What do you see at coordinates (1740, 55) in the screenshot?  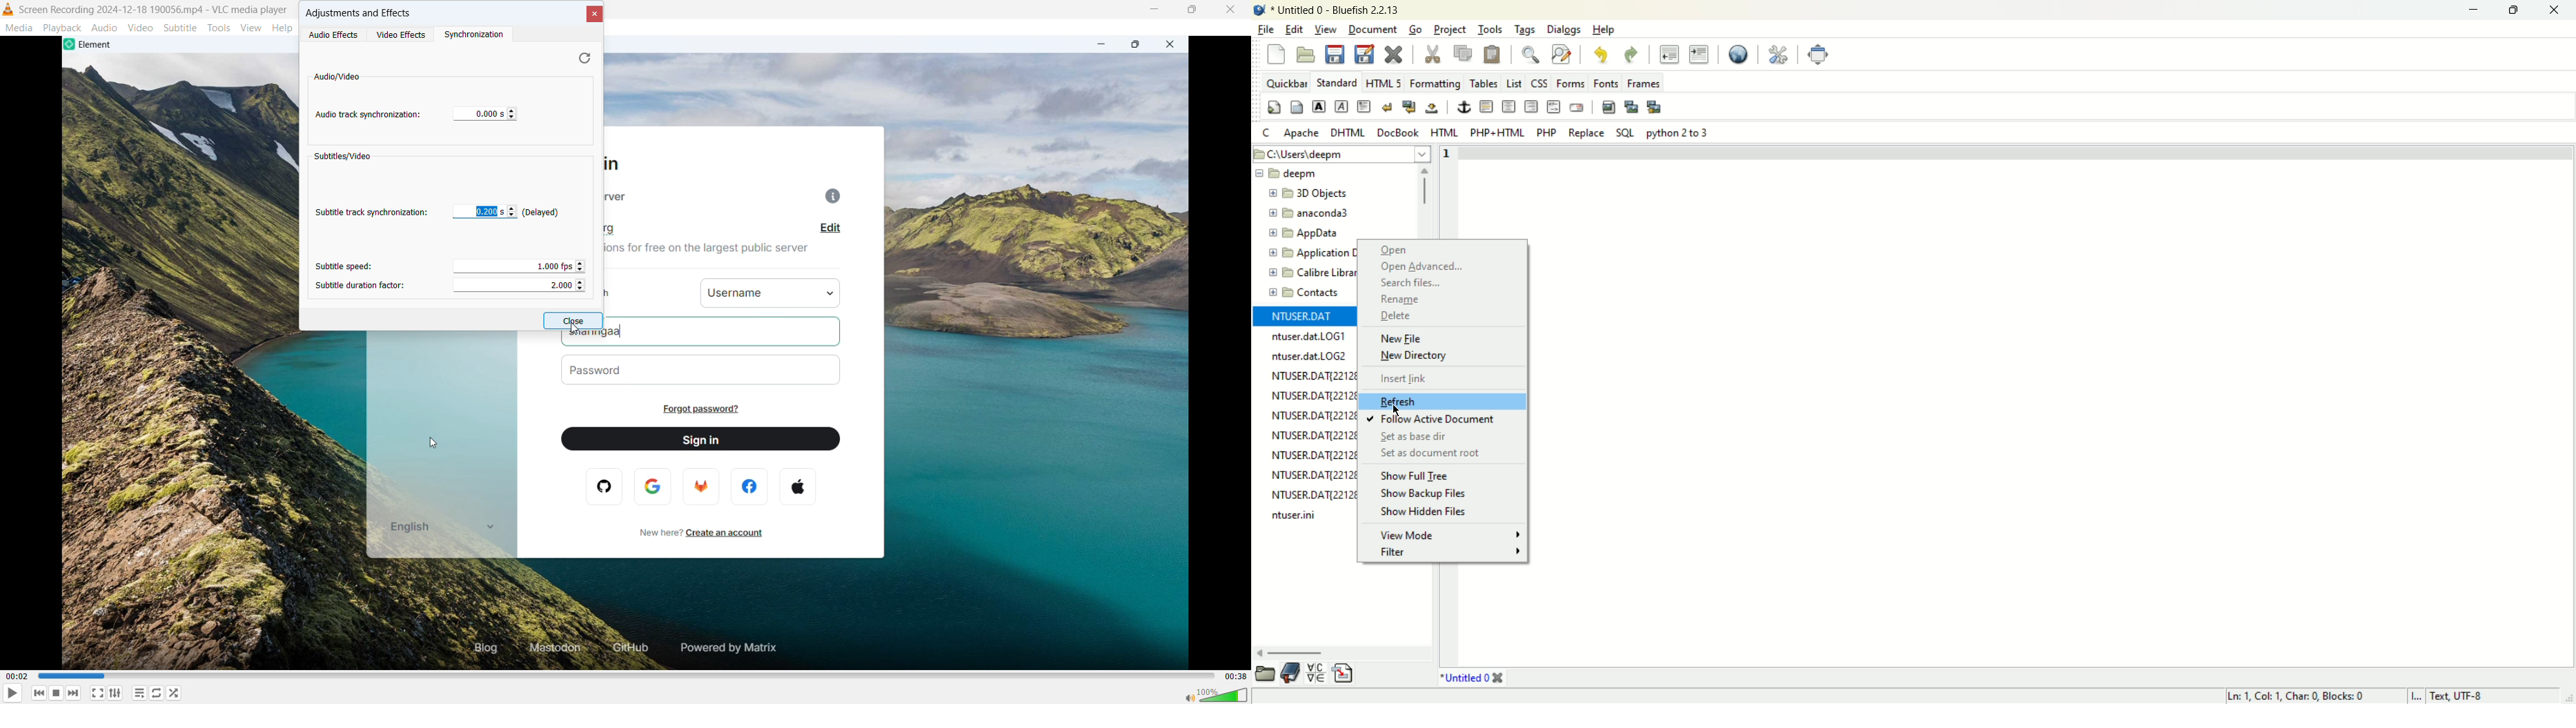 I see `view in browser` at bounding box center [1740, 55].